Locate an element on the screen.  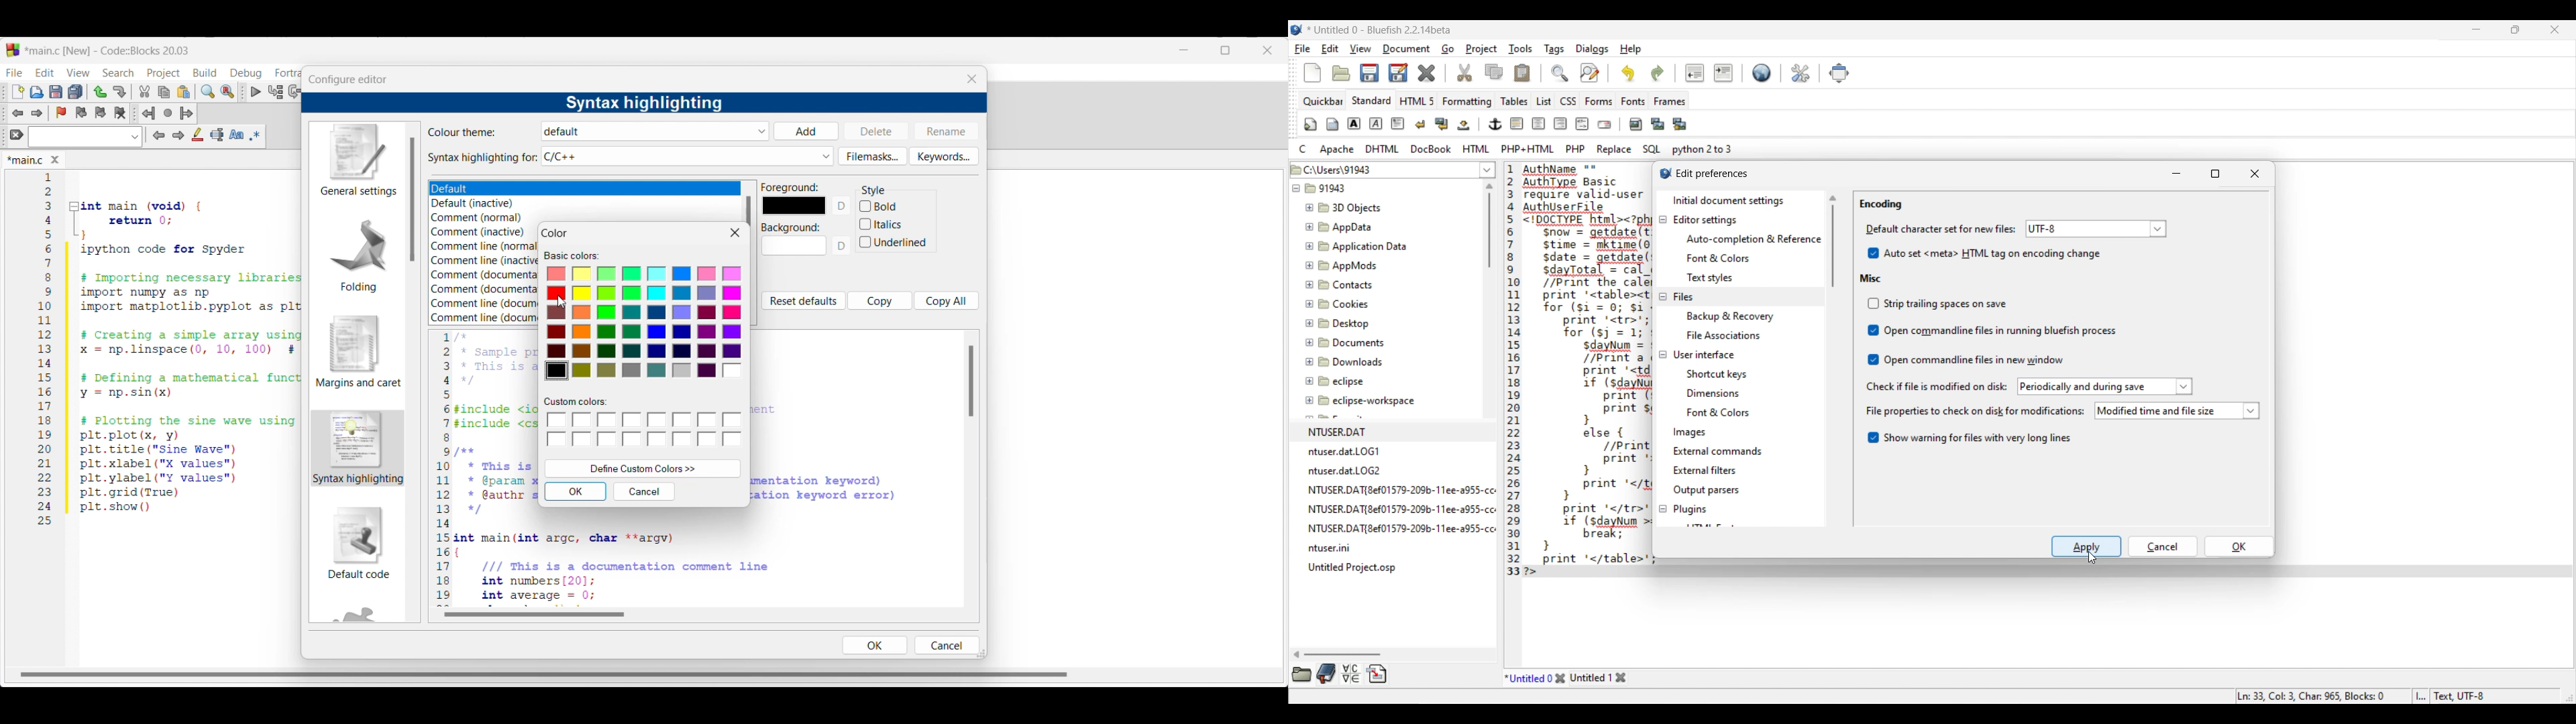
Software logo is located at coordinates (1297, 29).